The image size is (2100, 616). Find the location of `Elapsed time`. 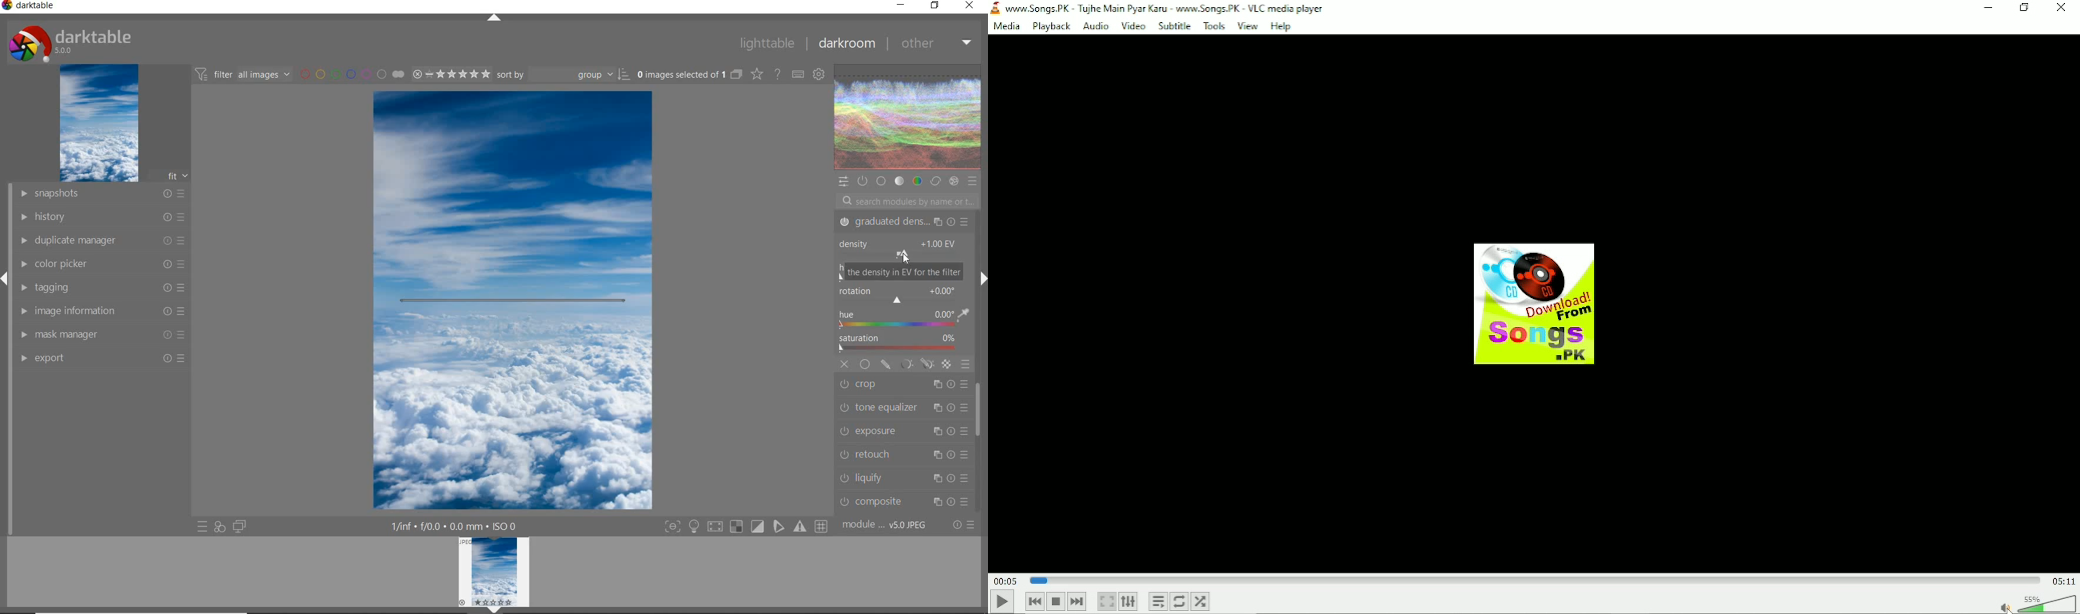

Elapsed time is located at coordinates (1005, 579).